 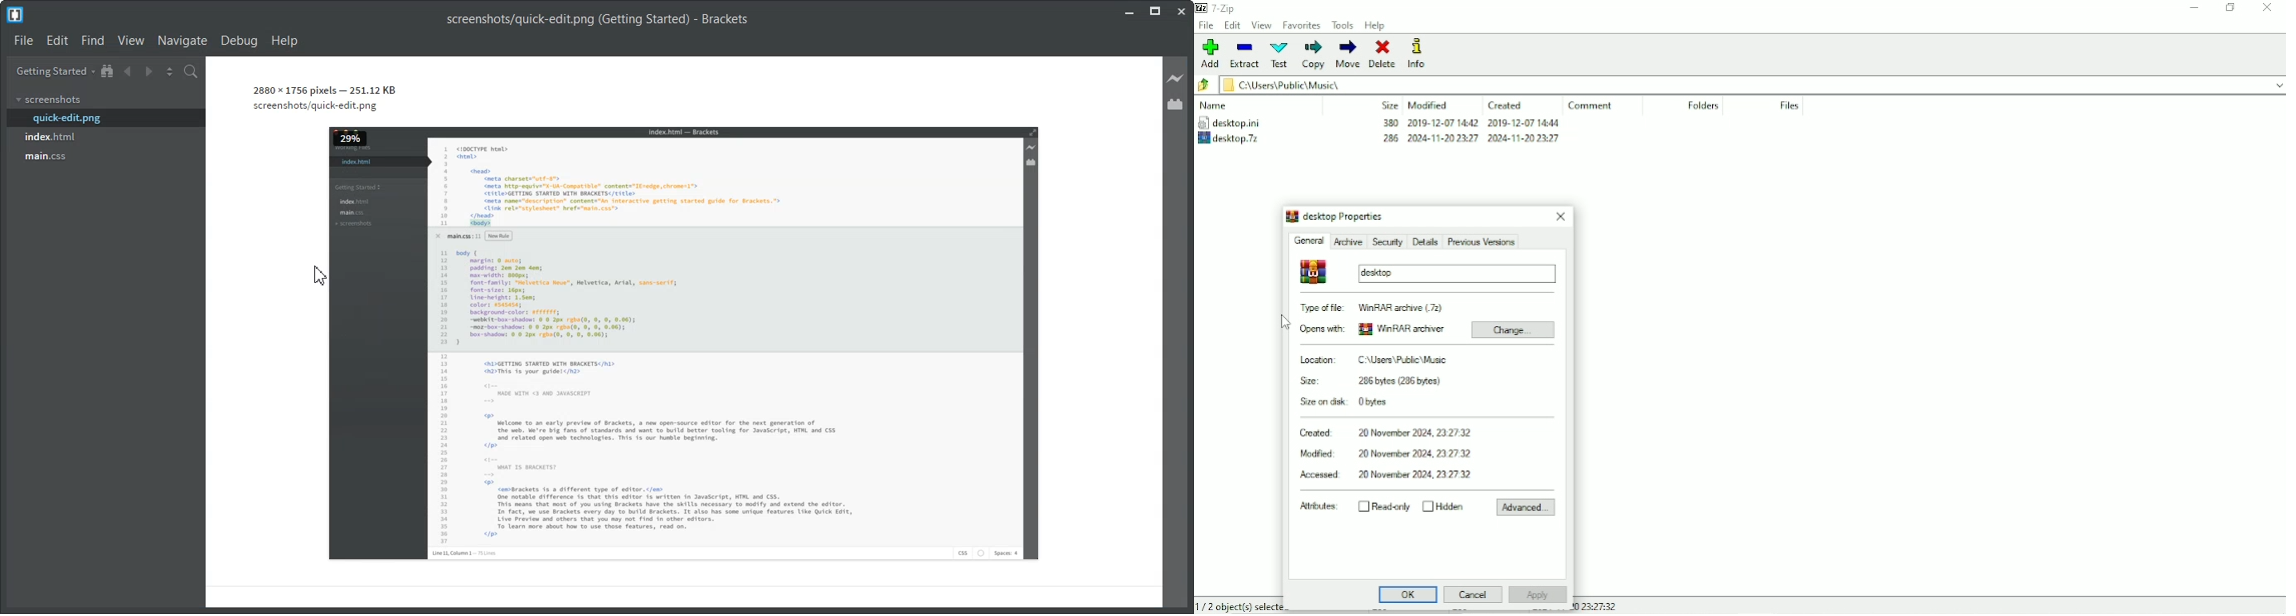 What do you see at coordinates (1285, 322) in the screenshot?
I see `Cursor` at bounding box center [1285, 322].